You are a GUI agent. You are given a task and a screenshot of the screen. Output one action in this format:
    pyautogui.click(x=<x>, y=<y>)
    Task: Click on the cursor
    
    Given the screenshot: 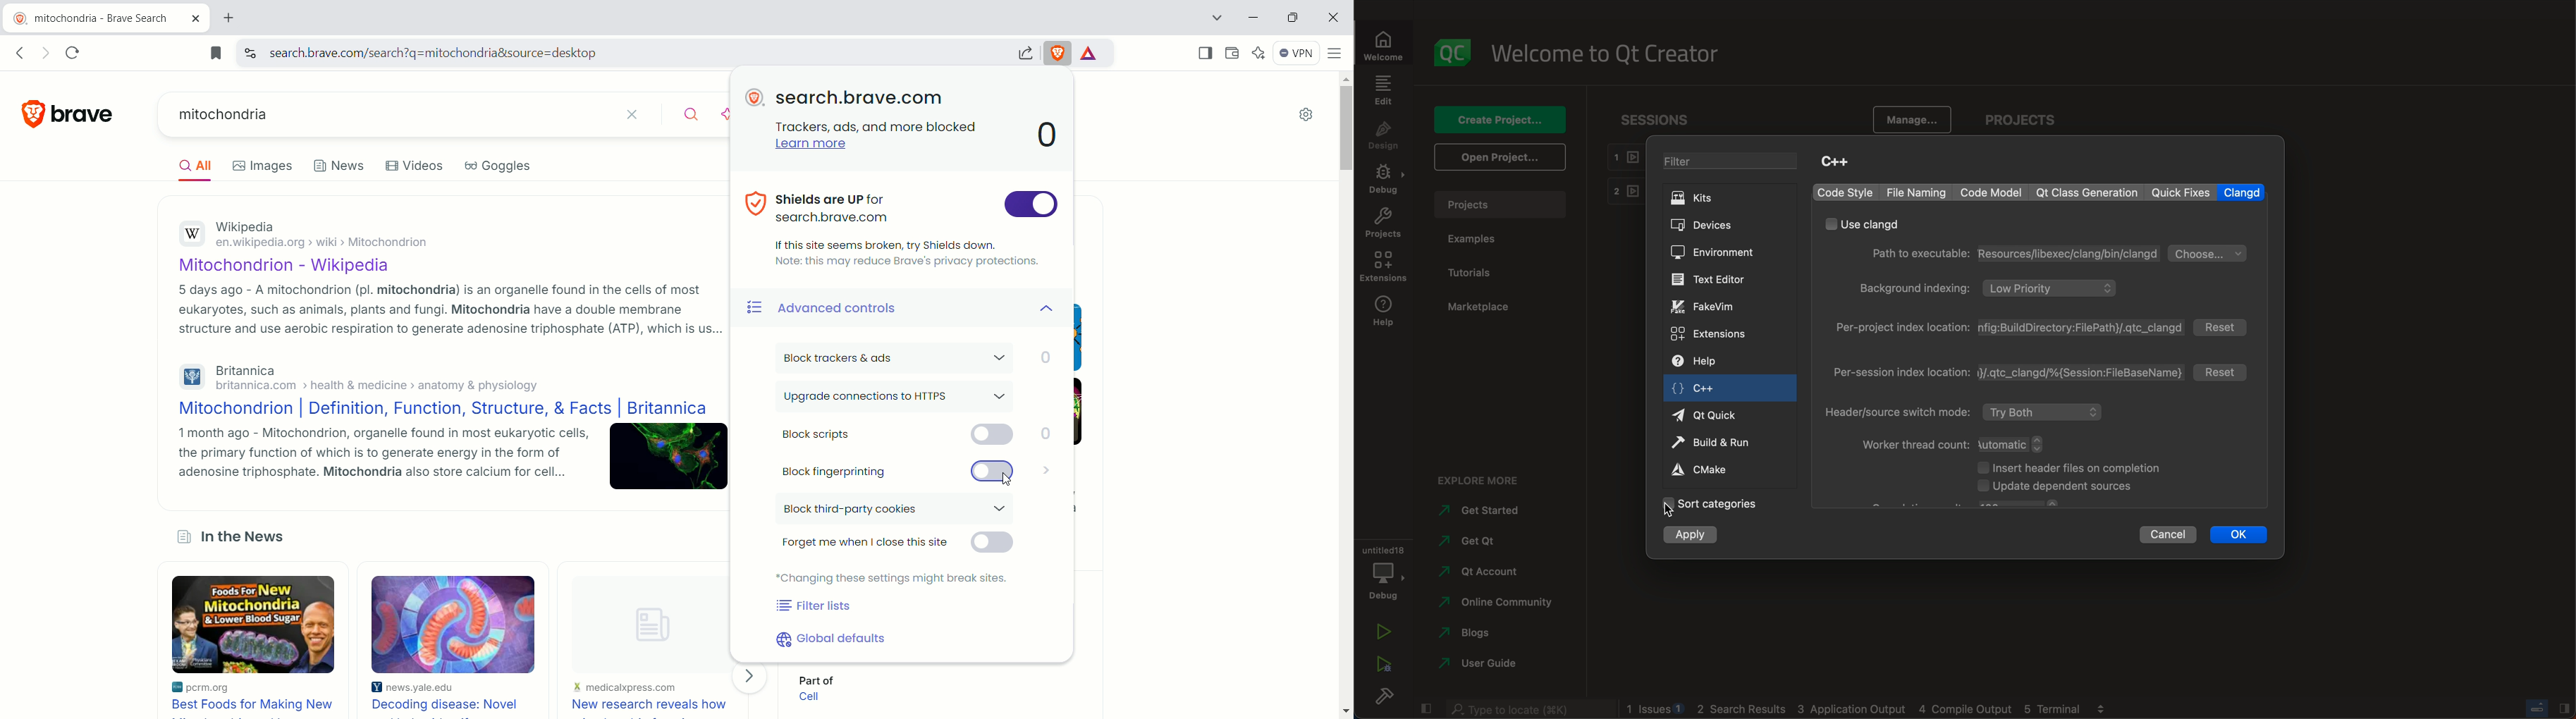 What is the action you would take?
    pyautogui.click(x=1003, y=481)
    